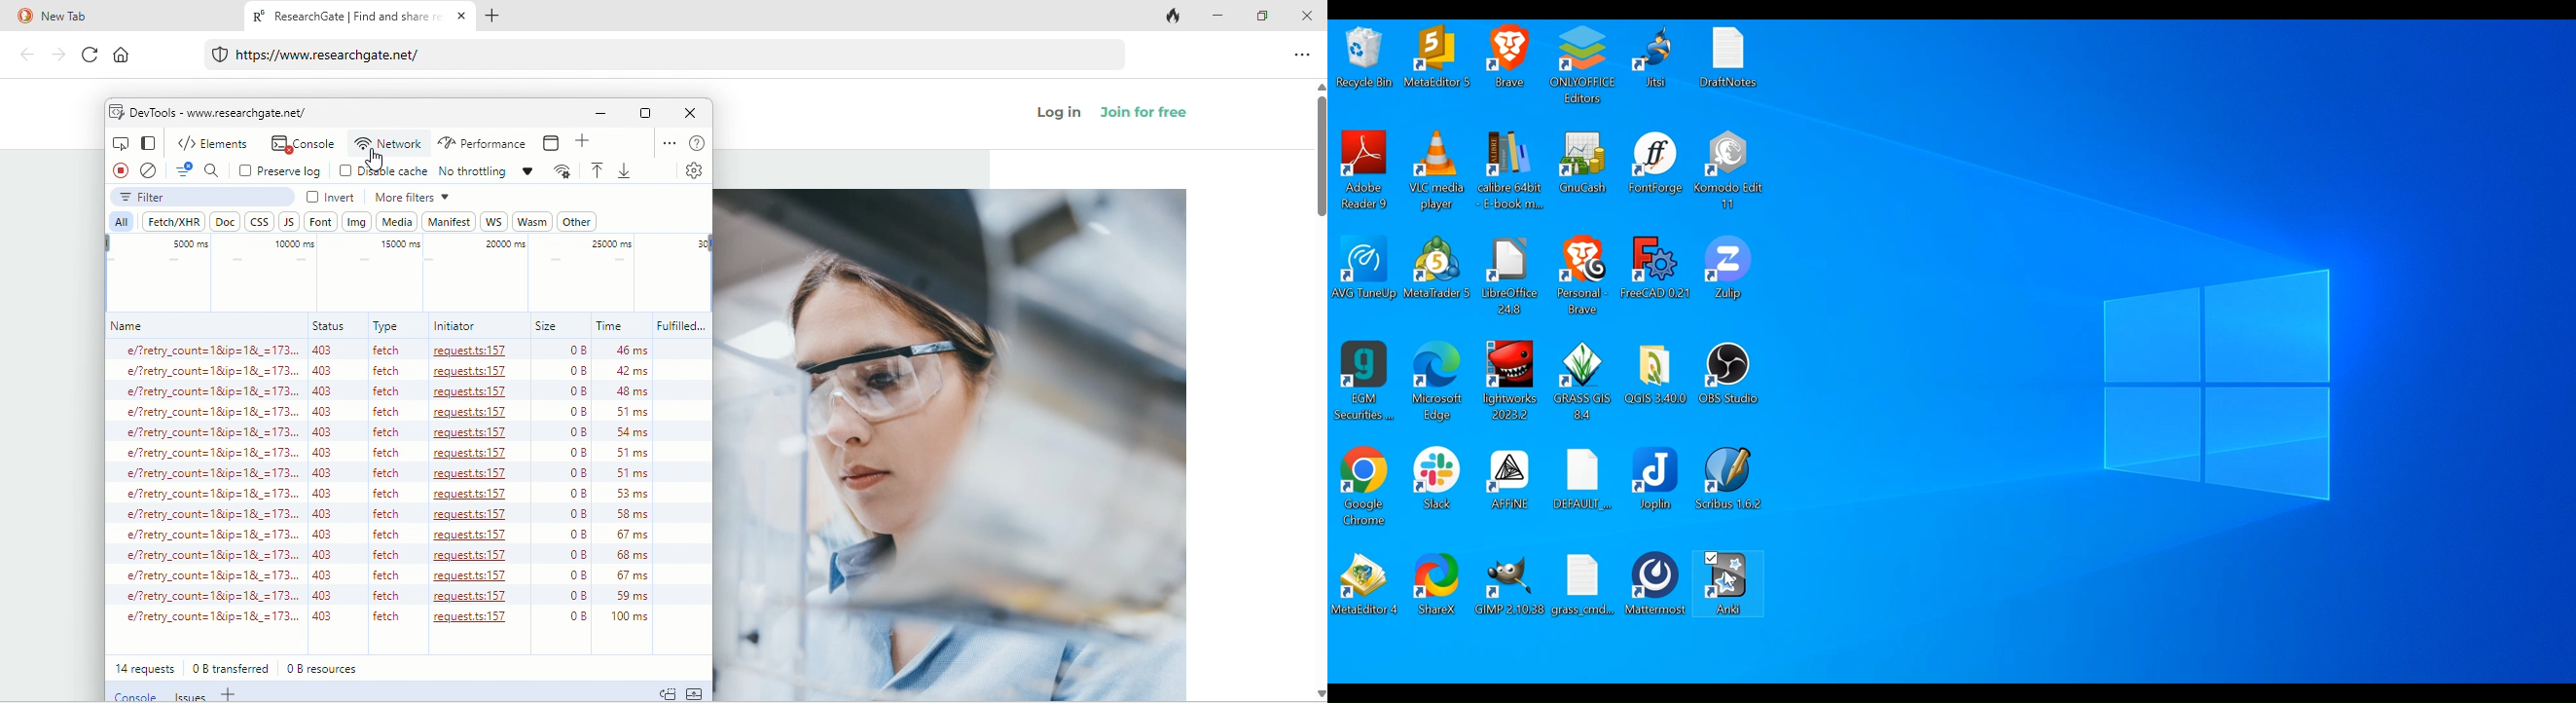 This screenshot has width=2576, height=728. I want to click on font, so click(321, 221).